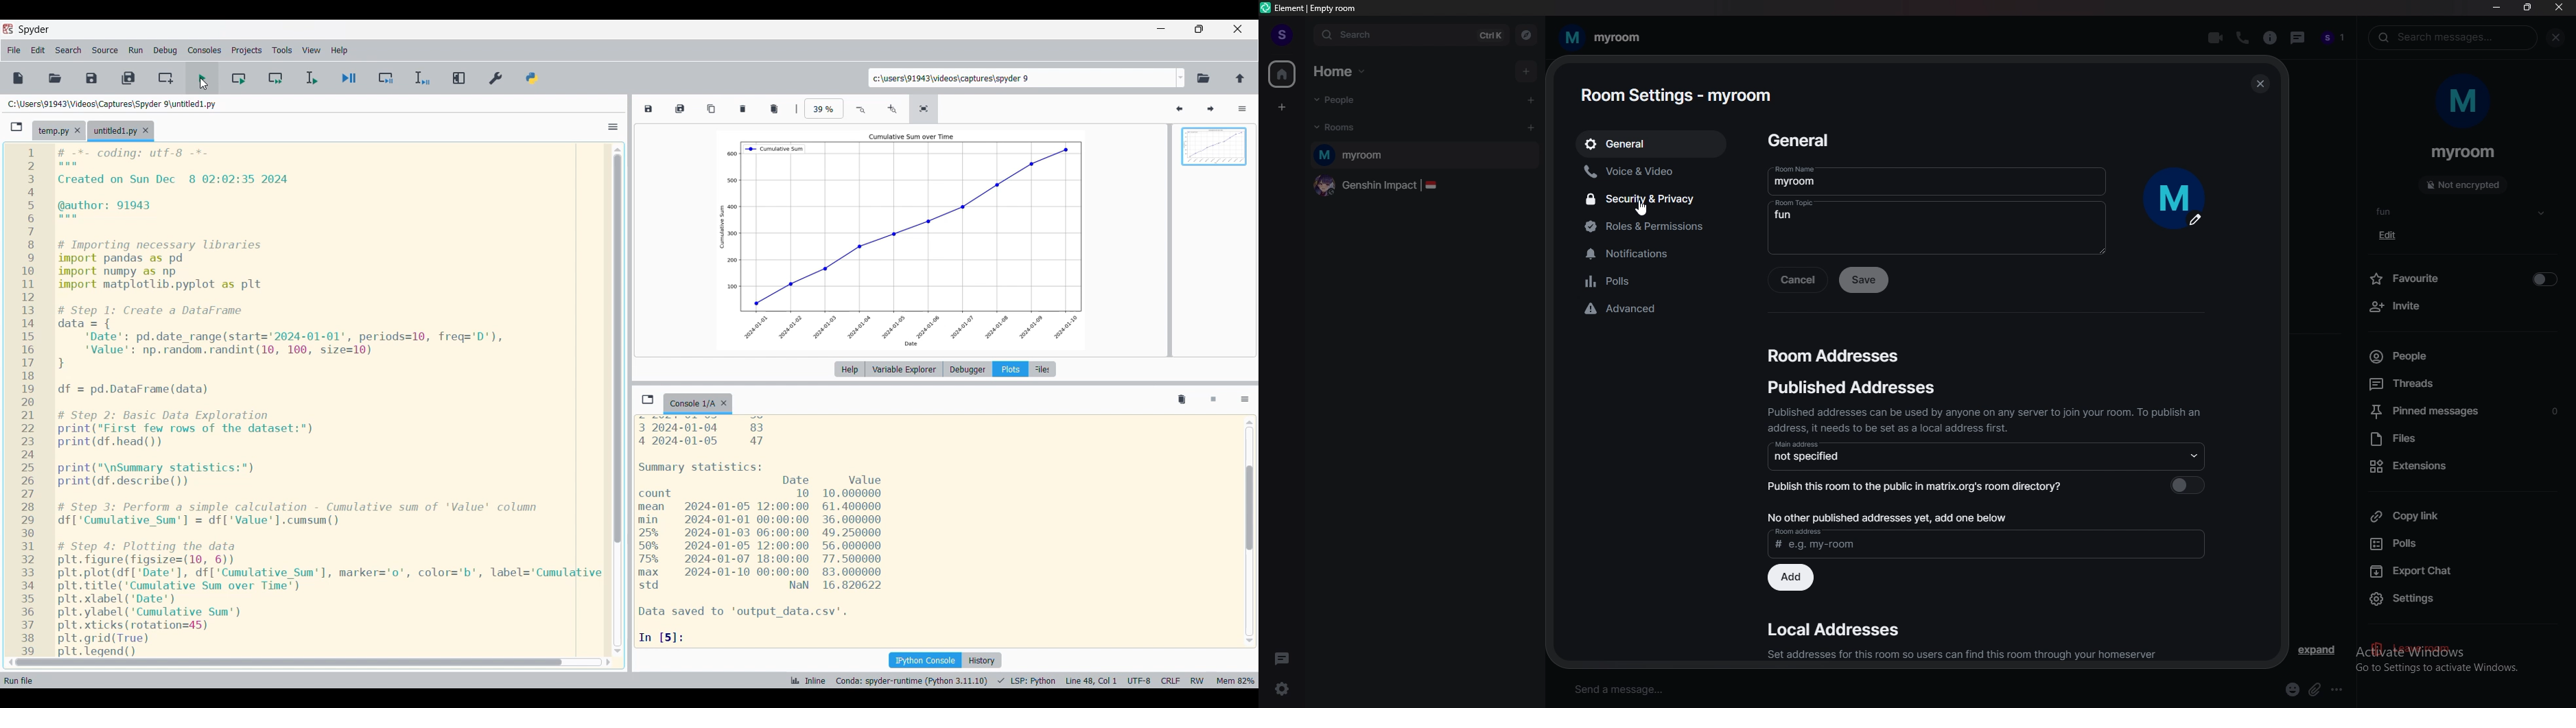 The width and height of the screenshot is (2576, 728). Describe the element at coordinates (17, 127) in the screenshot. I see `Browse tabs` at that location.